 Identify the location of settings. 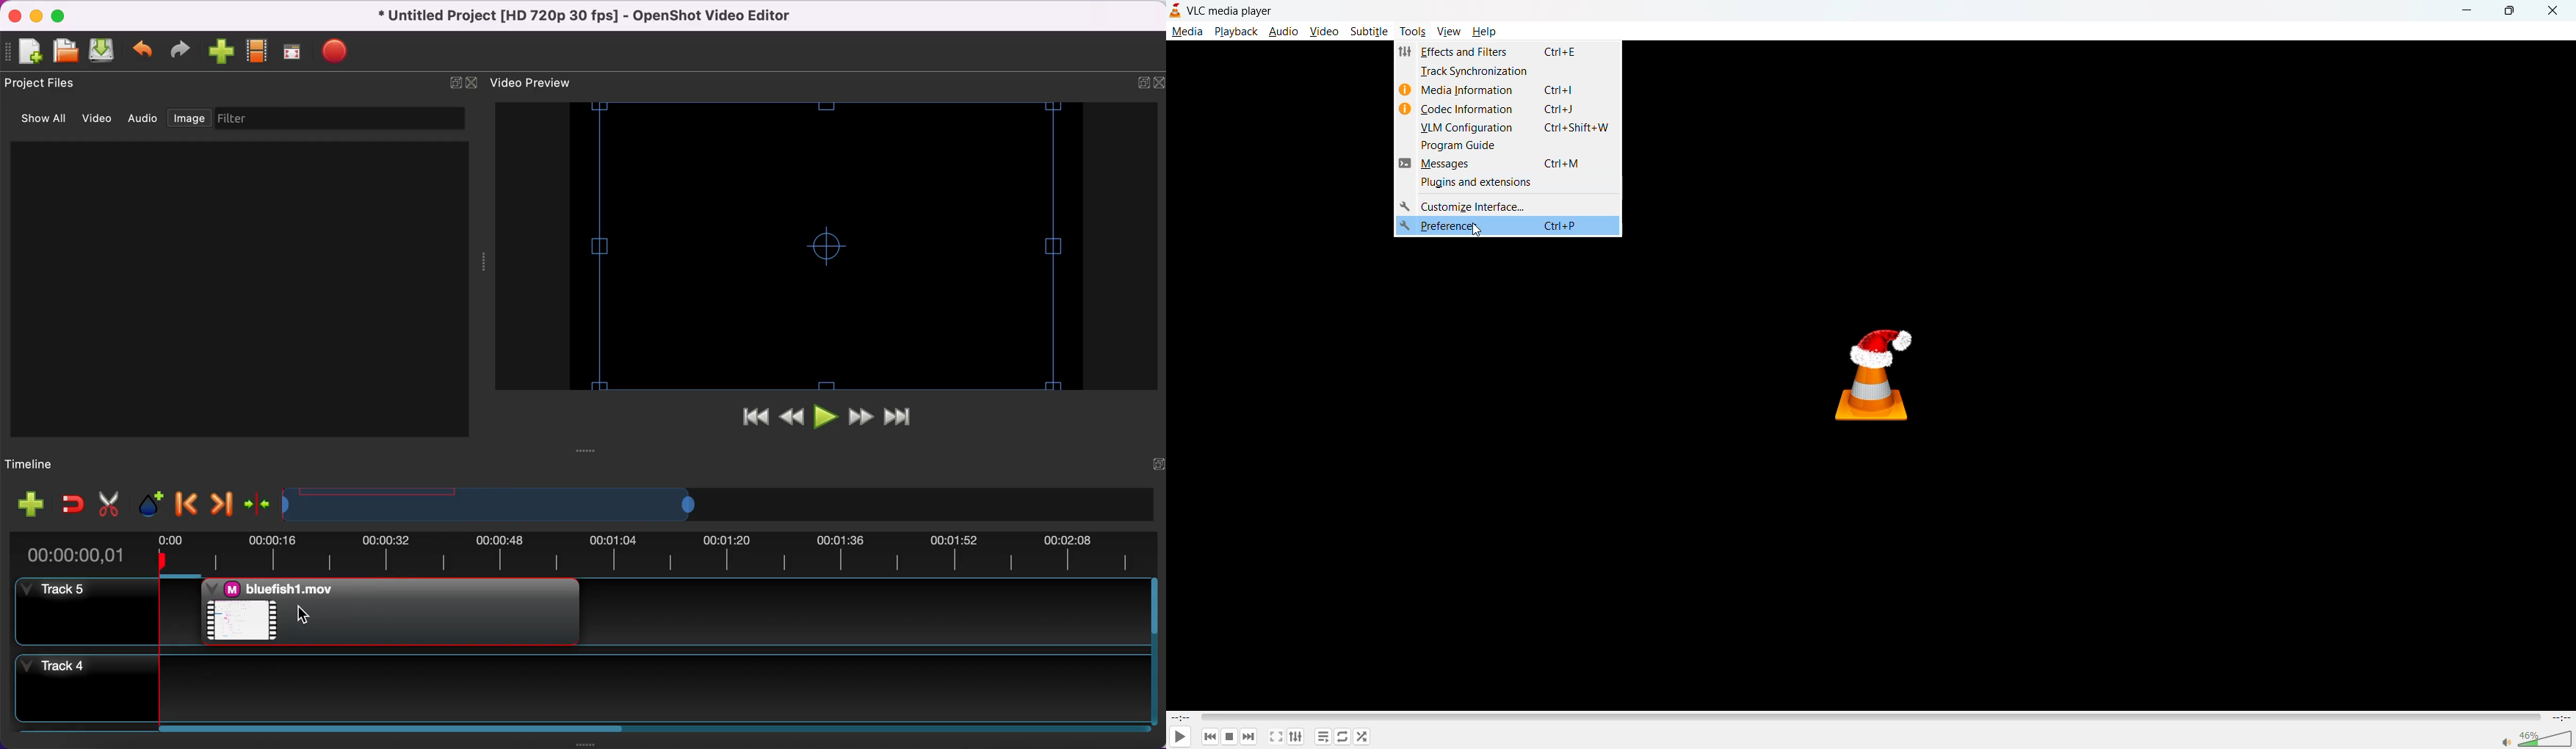
(1293, 738).